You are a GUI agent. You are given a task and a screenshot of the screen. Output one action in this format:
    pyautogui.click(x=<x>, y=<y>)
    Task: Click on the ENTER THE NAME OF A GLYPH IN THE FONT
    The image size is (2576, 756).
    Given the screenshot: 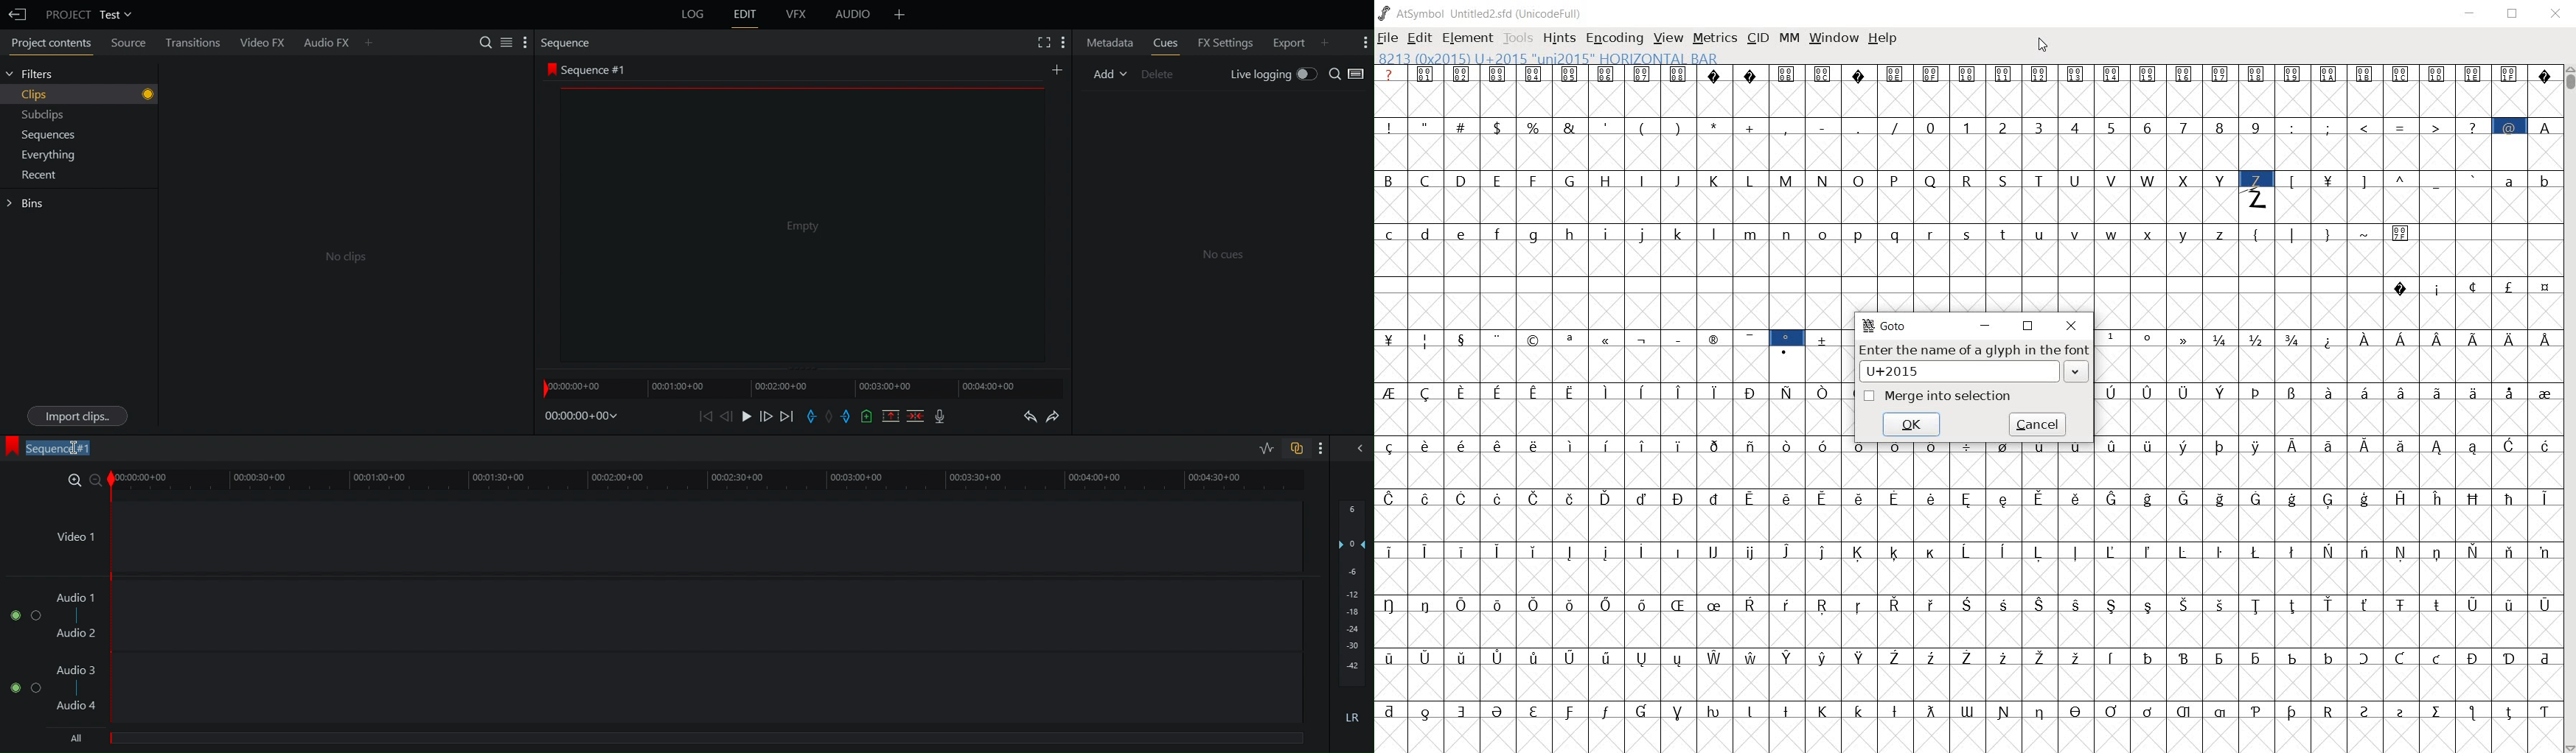 What is the action you would take?
    pyautogui.click(x=1974, y=363)
    